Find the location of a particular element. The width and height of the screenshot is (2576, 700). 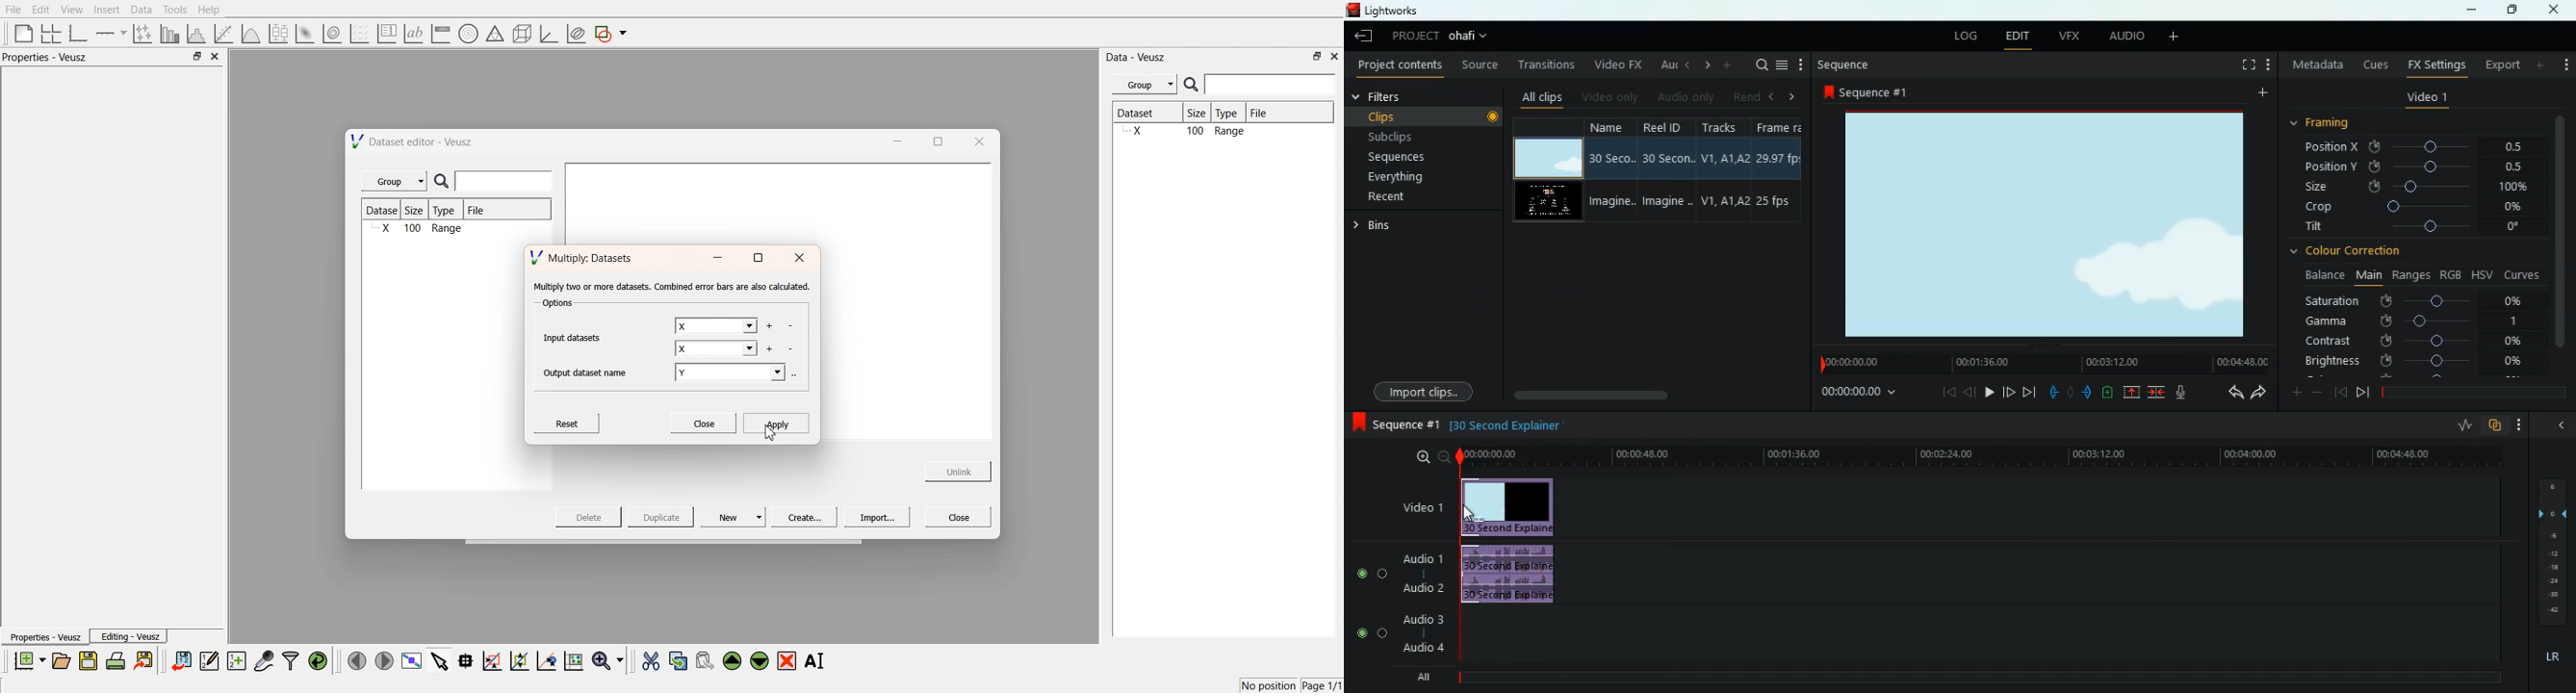

Type is located at coordinates (448, 210).